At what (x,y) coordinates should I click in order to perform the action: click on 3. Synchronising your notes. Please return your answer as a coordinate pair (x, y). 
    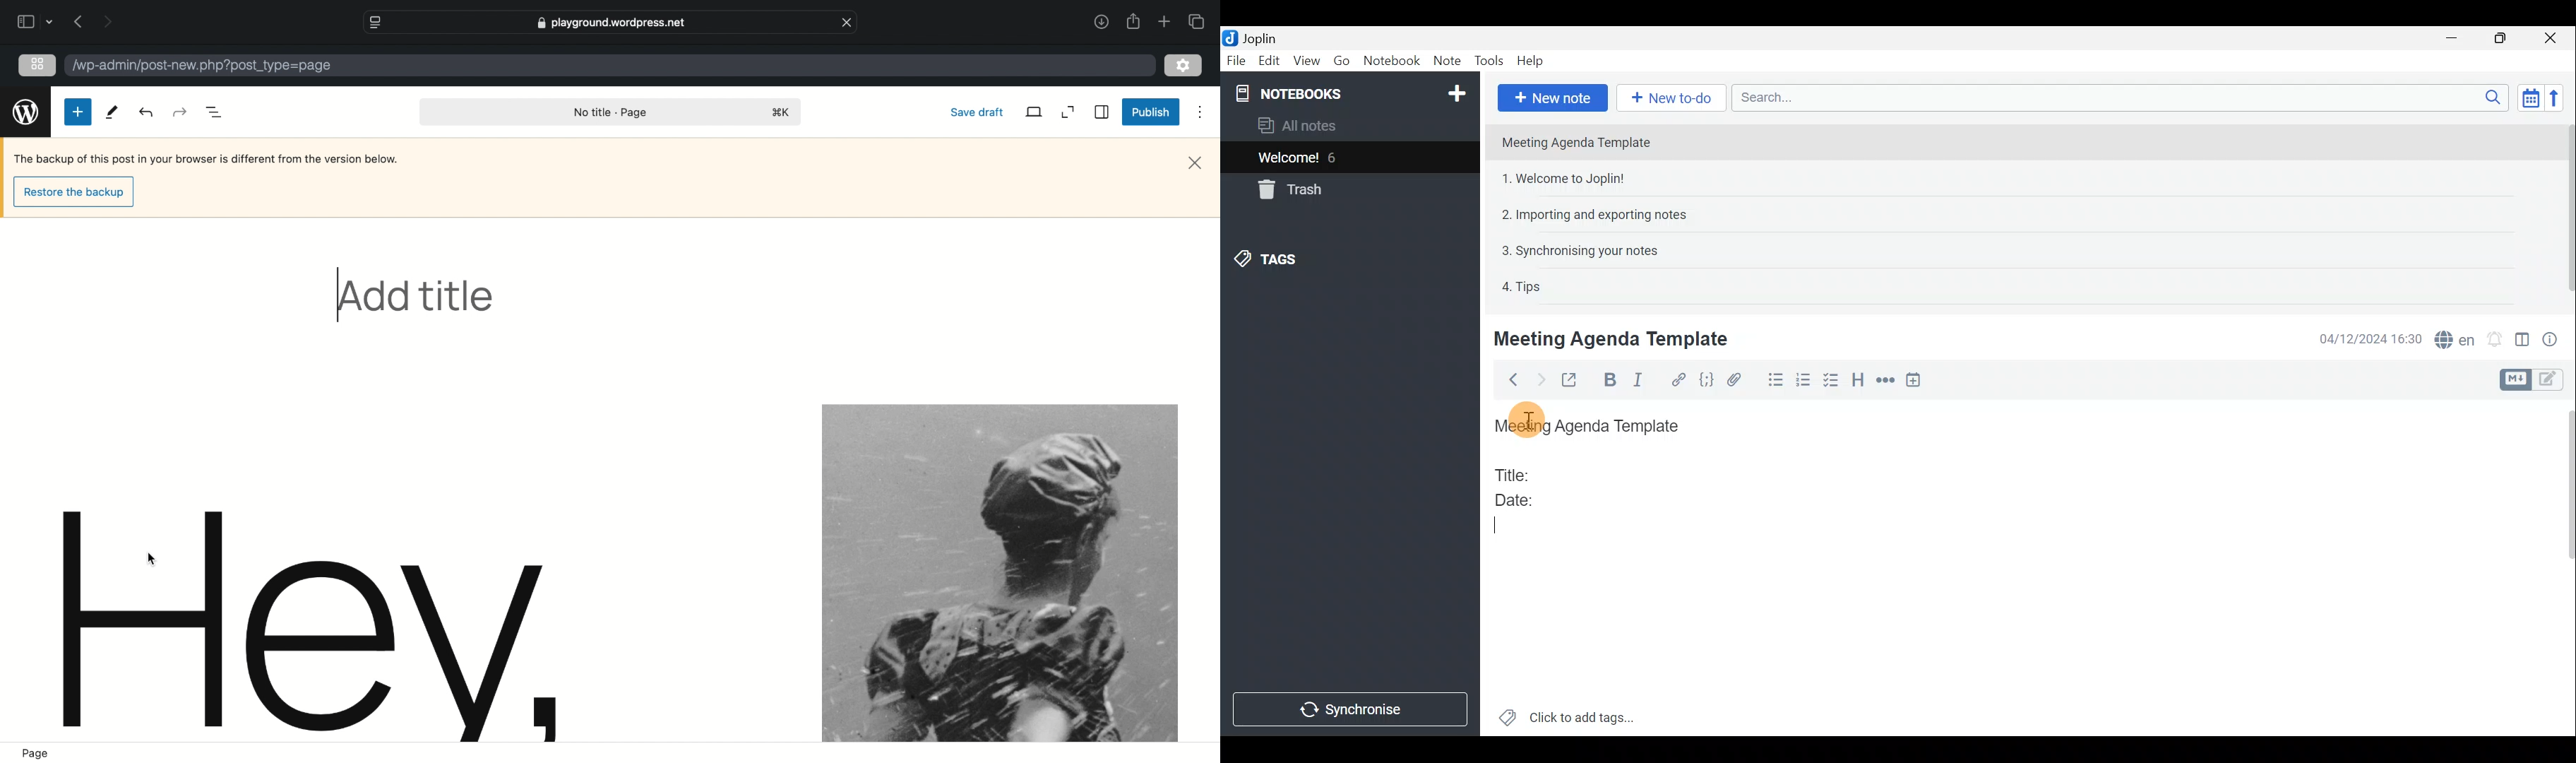
    Looking at the image, I should click on (1580, 250).